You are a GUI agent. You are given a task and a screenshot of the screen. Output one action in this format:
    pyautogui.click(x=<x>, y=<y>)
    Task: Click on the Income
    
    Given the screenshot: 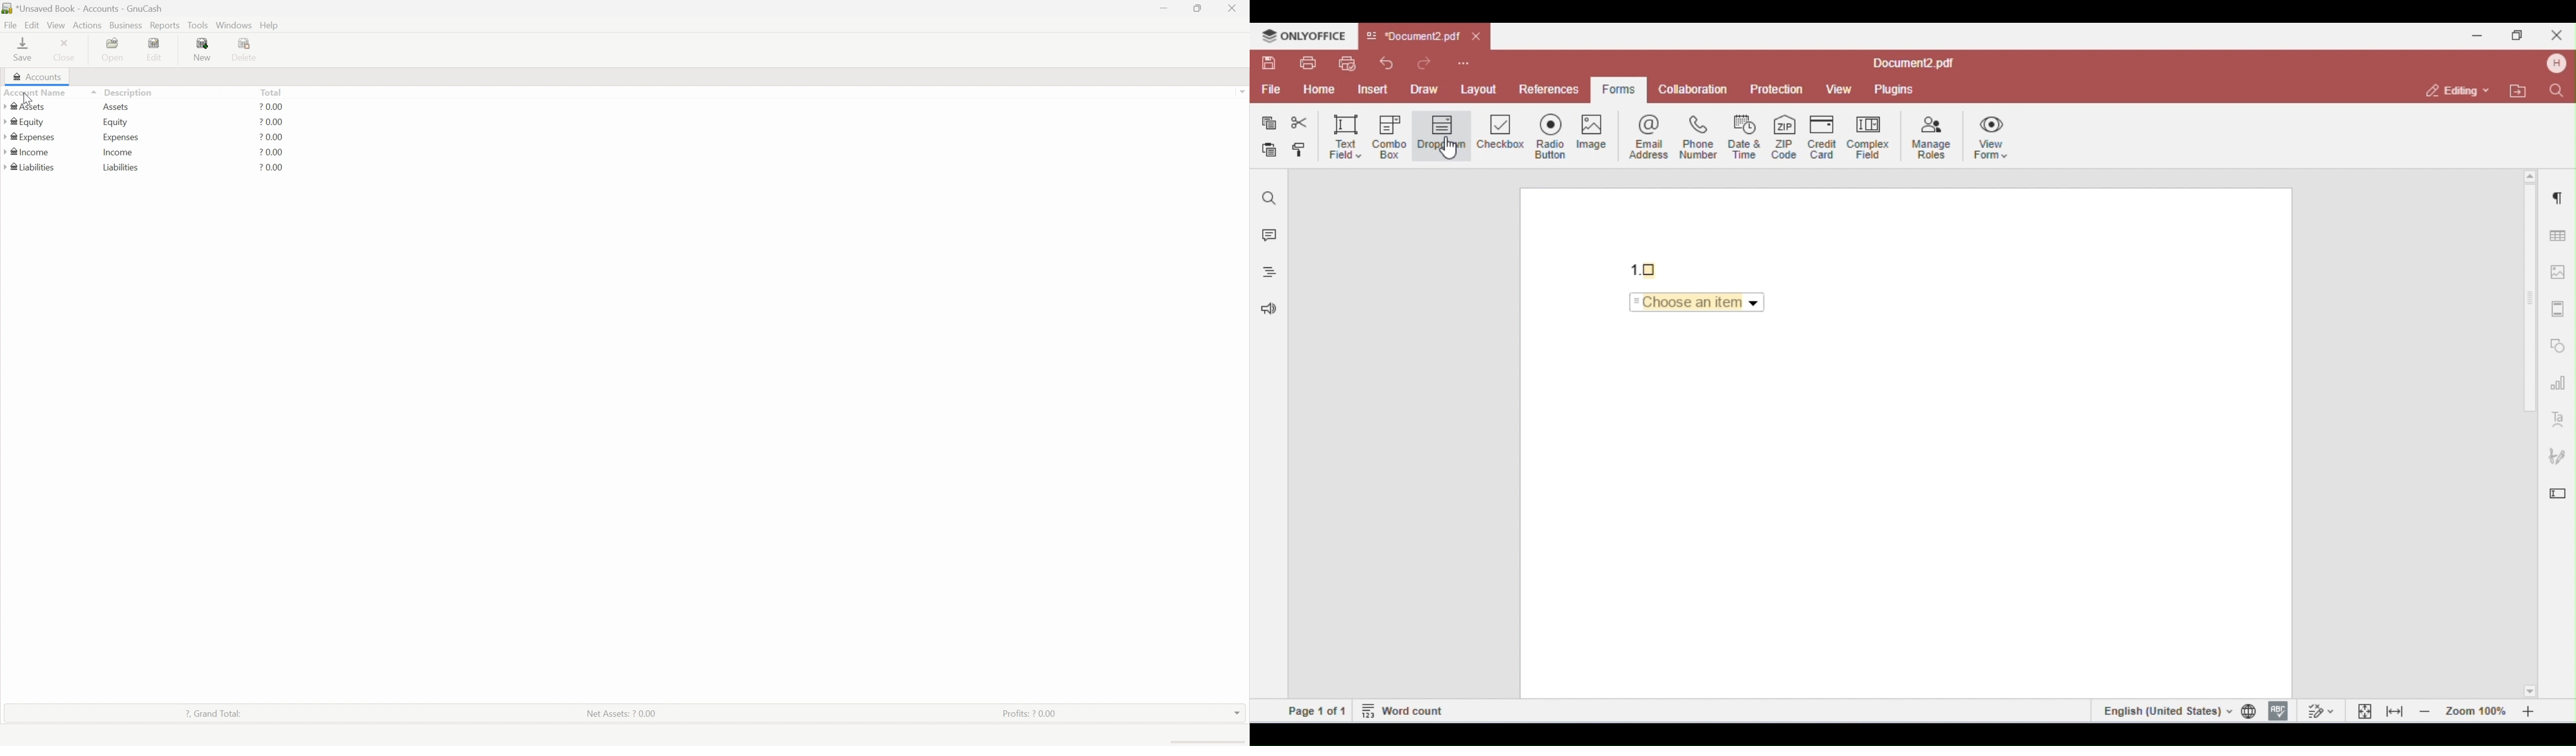 What is the action you would take?
    pyautogui.click(x=118, y=151)
    